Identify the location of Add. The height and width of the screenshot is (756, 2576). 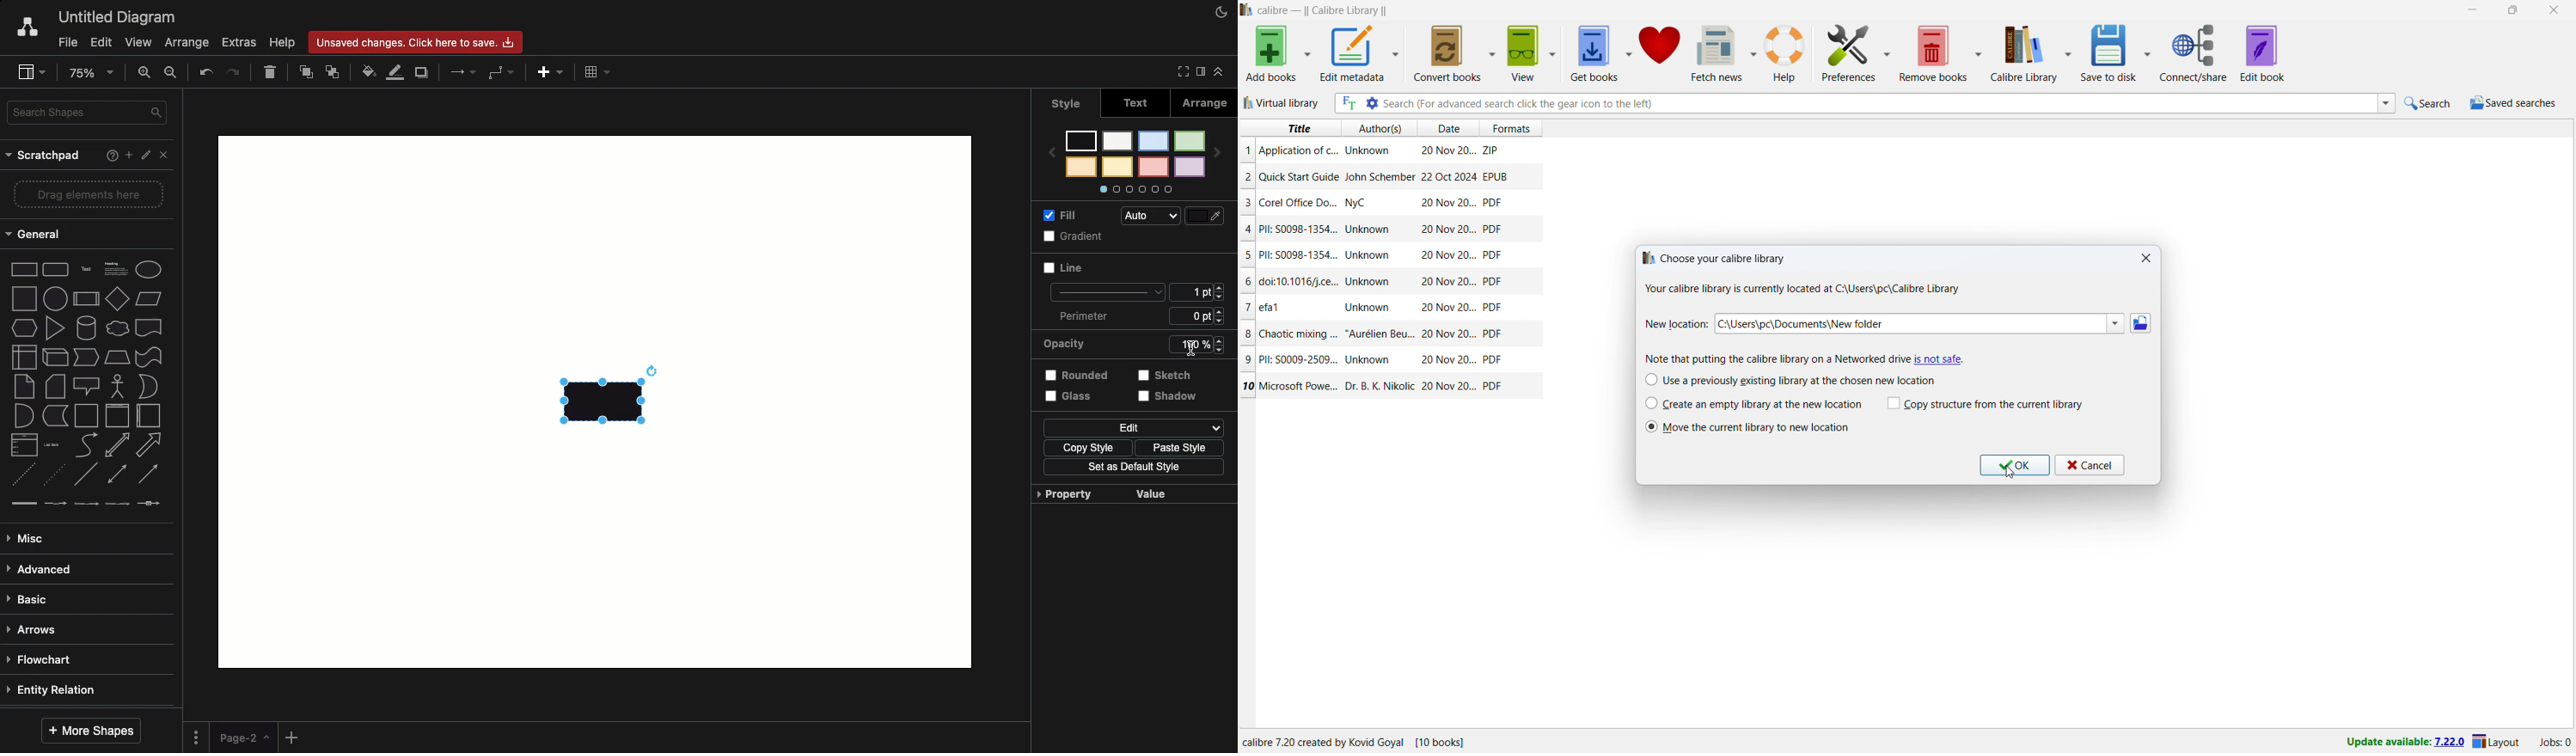
(127, 155).